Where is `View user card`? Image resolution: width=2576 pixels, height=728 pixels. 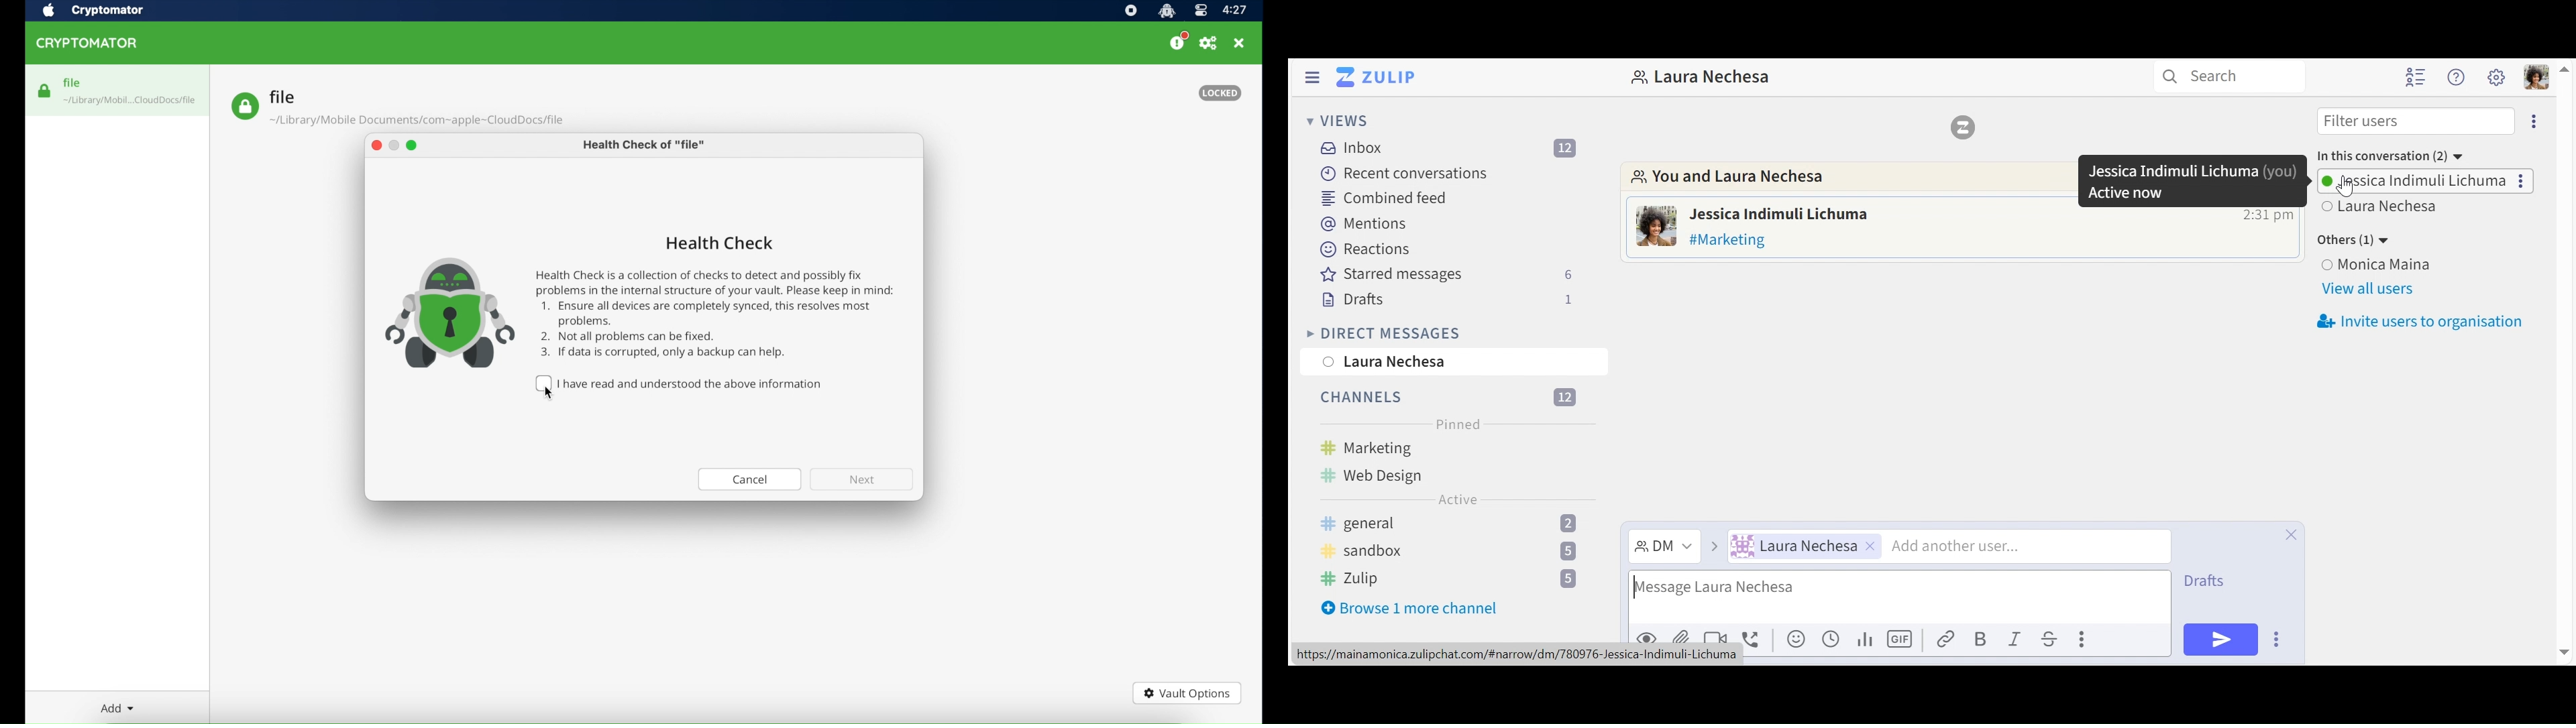
View user card is located at coordinates (1780, 214).